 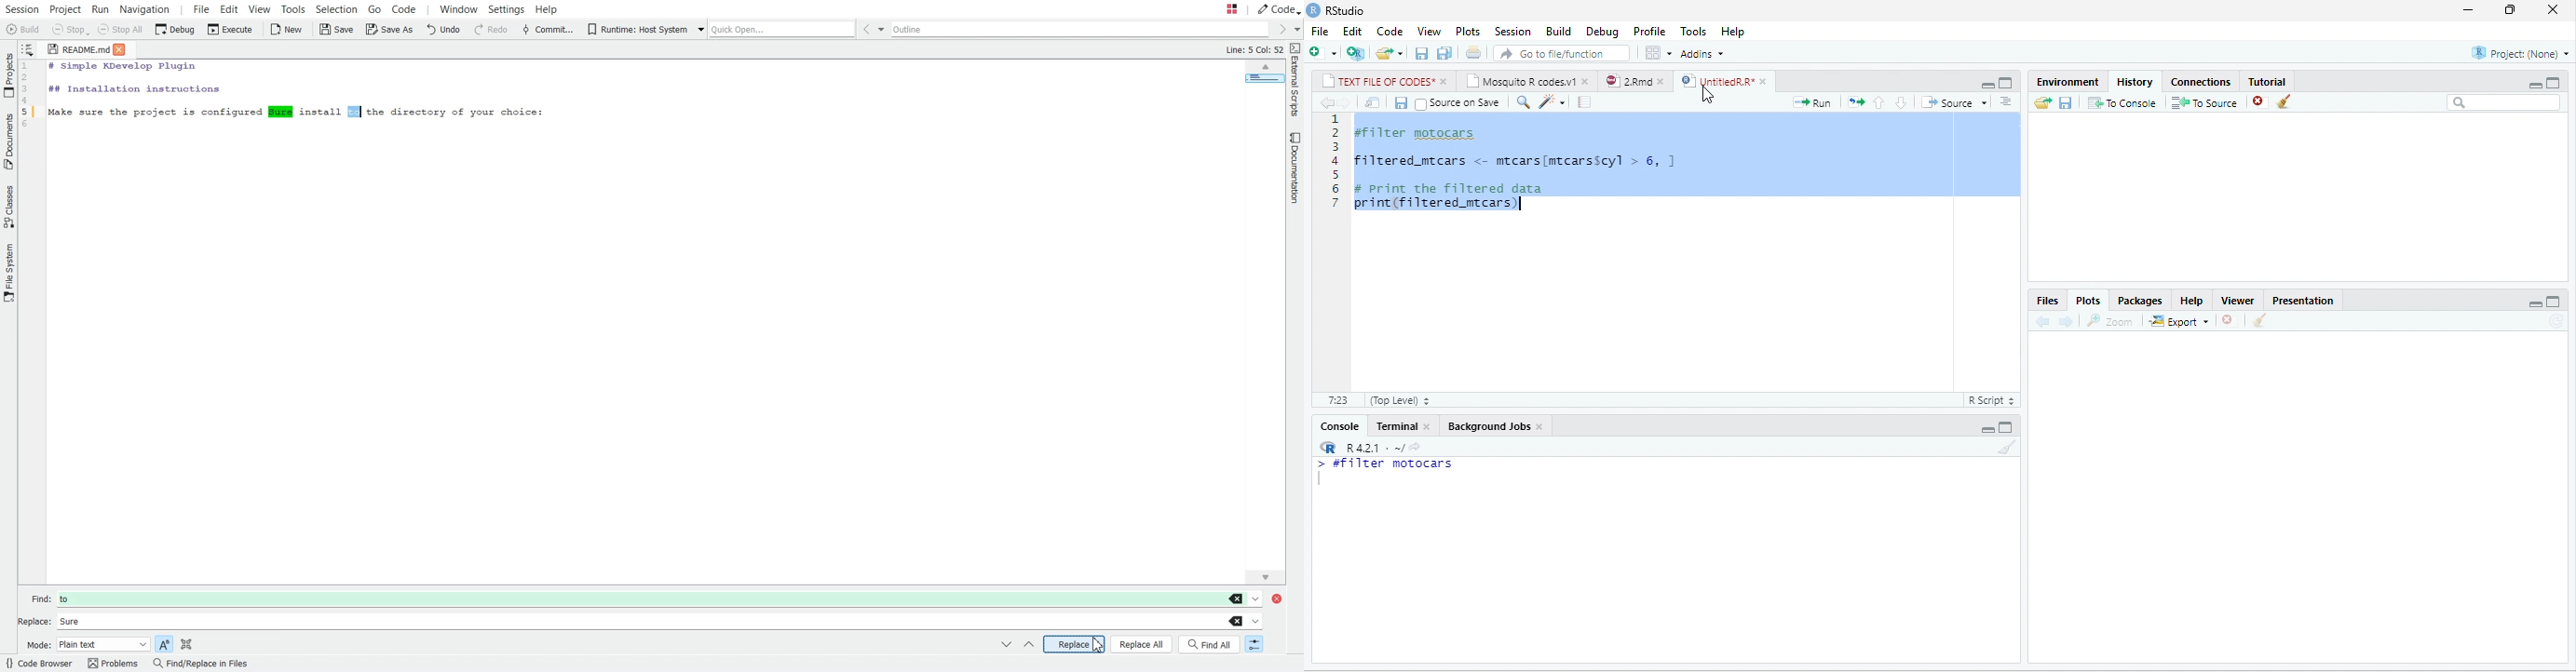 I want to click on open file, so click(x=1390, y=54).